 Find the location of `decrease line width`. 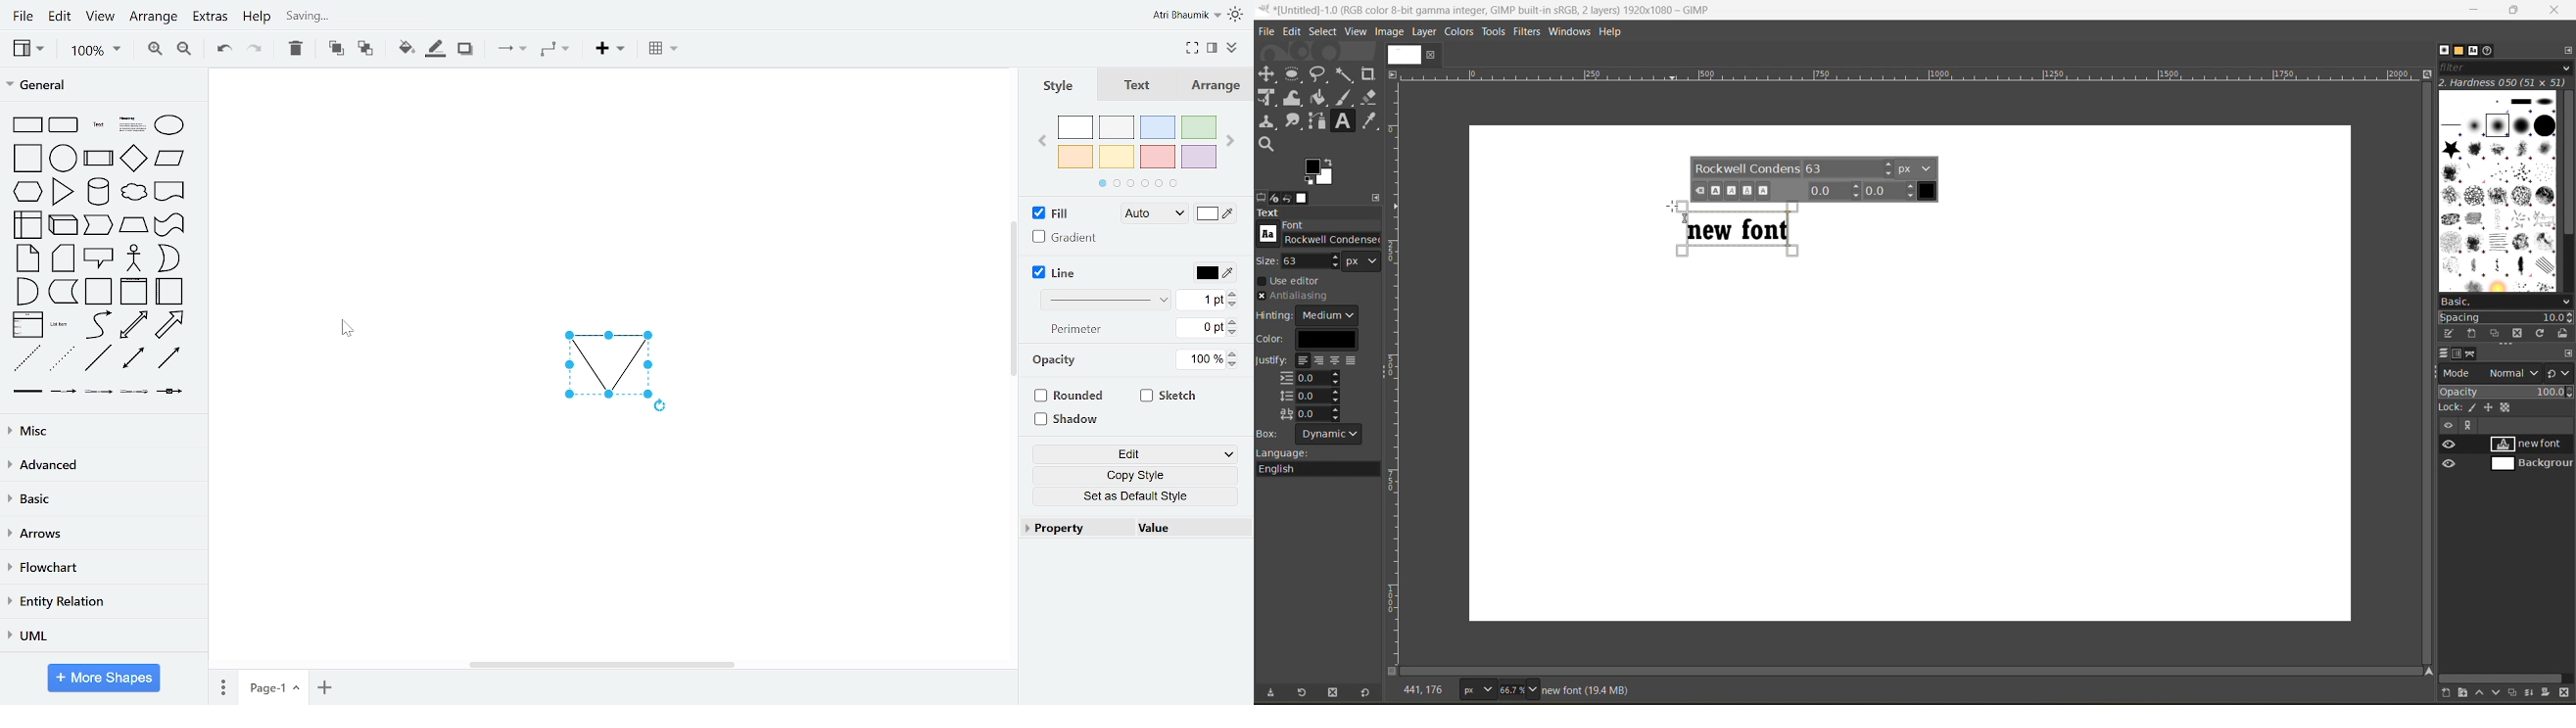

decrease line width is located at coordinates (1233, 304).